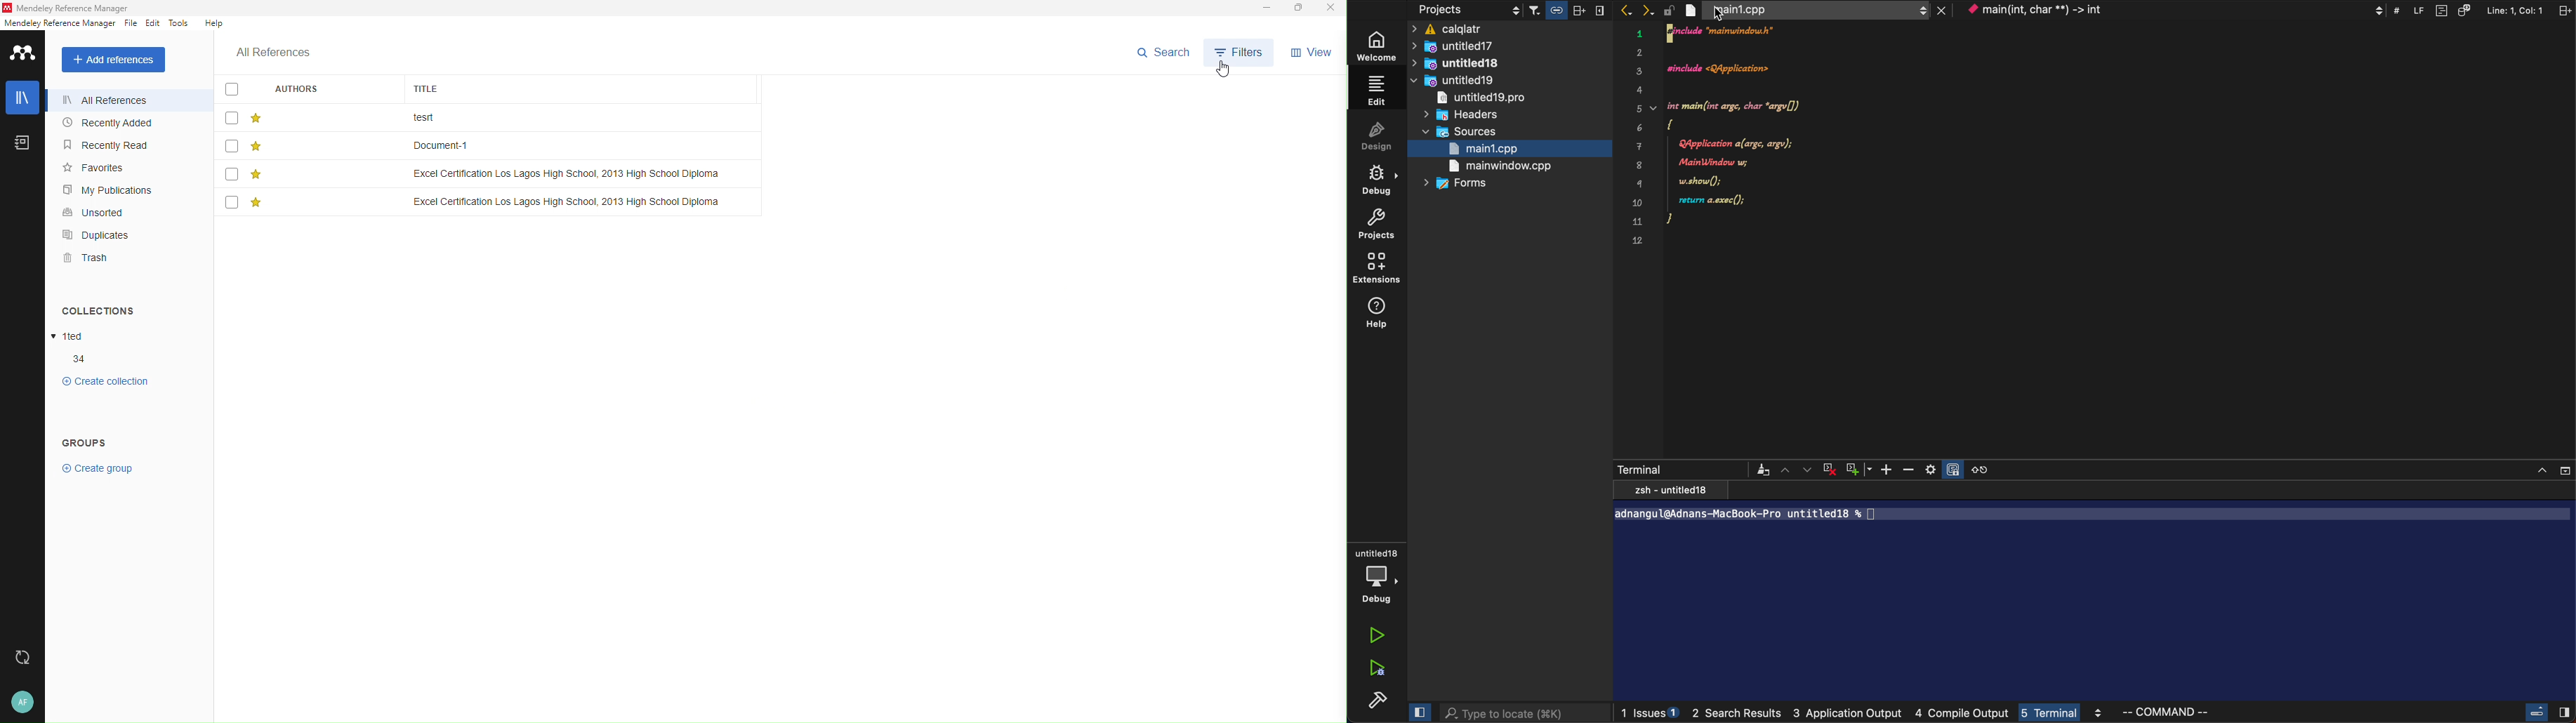 This screenshot has height=728, width=2576. What do you see at coordinates (1461, 131) in the screenshot?
I see `sources` at bounding box center [1461, 131].